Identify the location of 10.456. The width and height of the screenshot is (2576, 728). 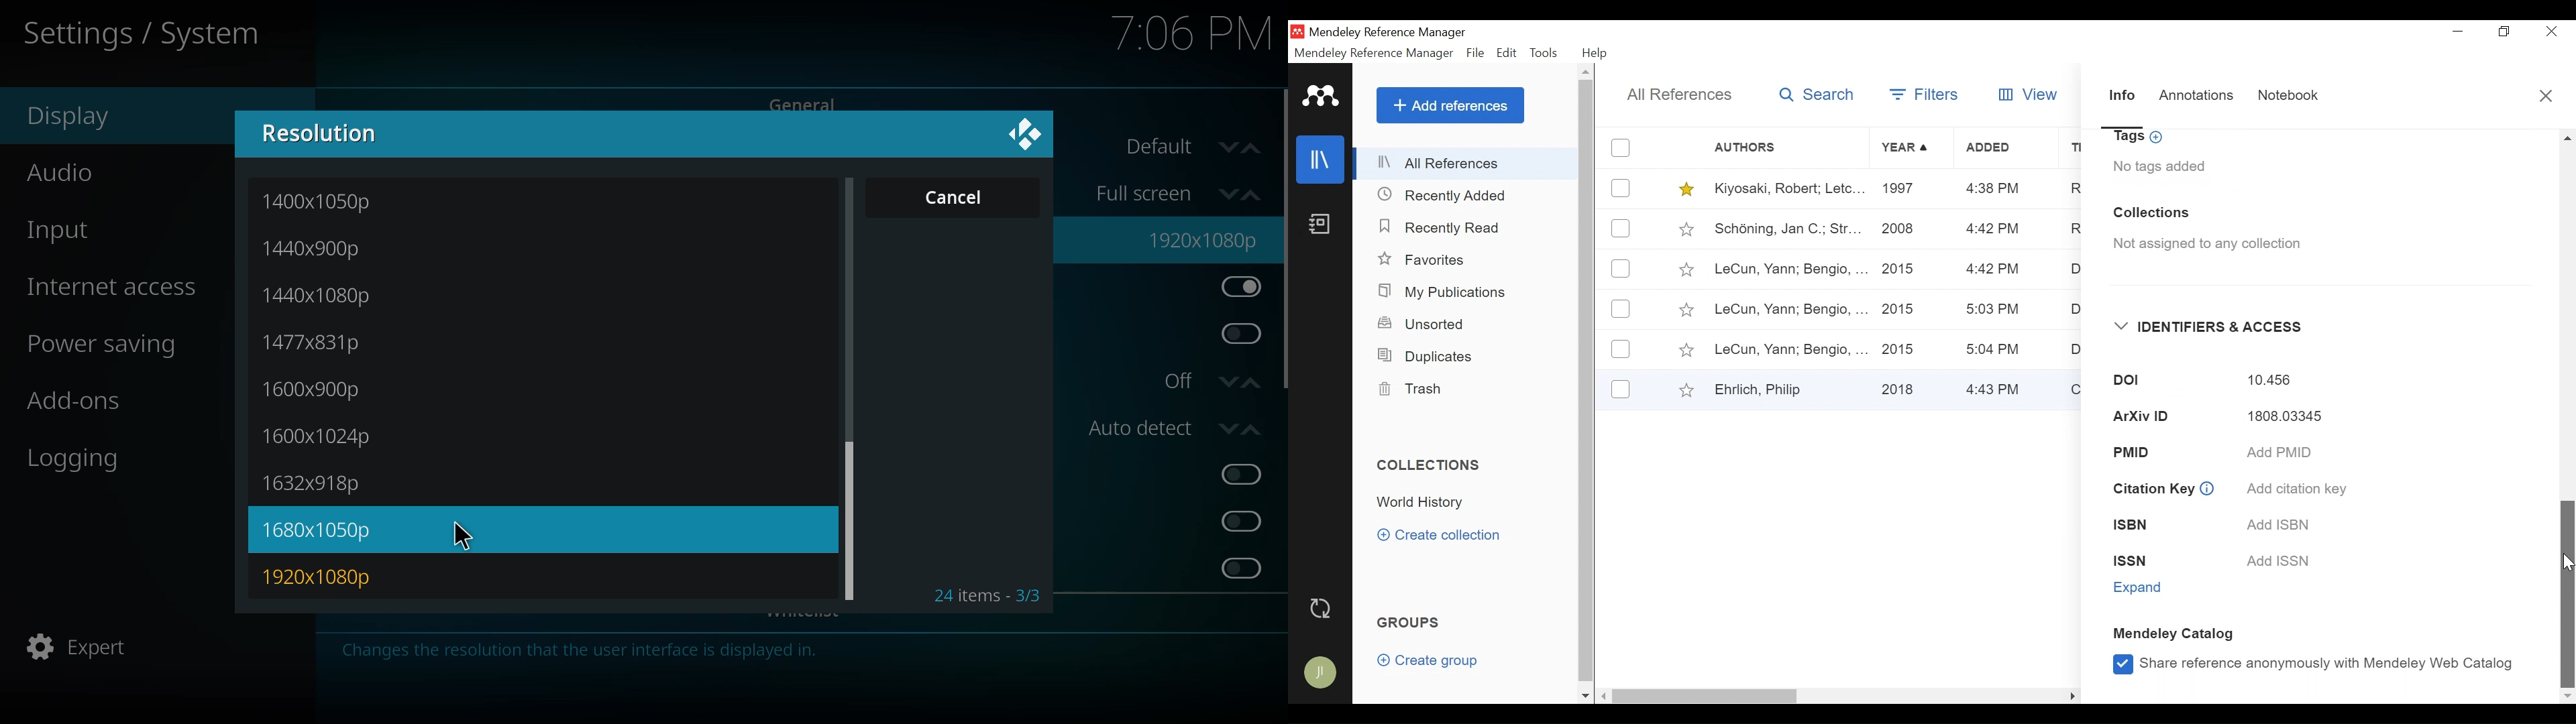
(2269, 381).